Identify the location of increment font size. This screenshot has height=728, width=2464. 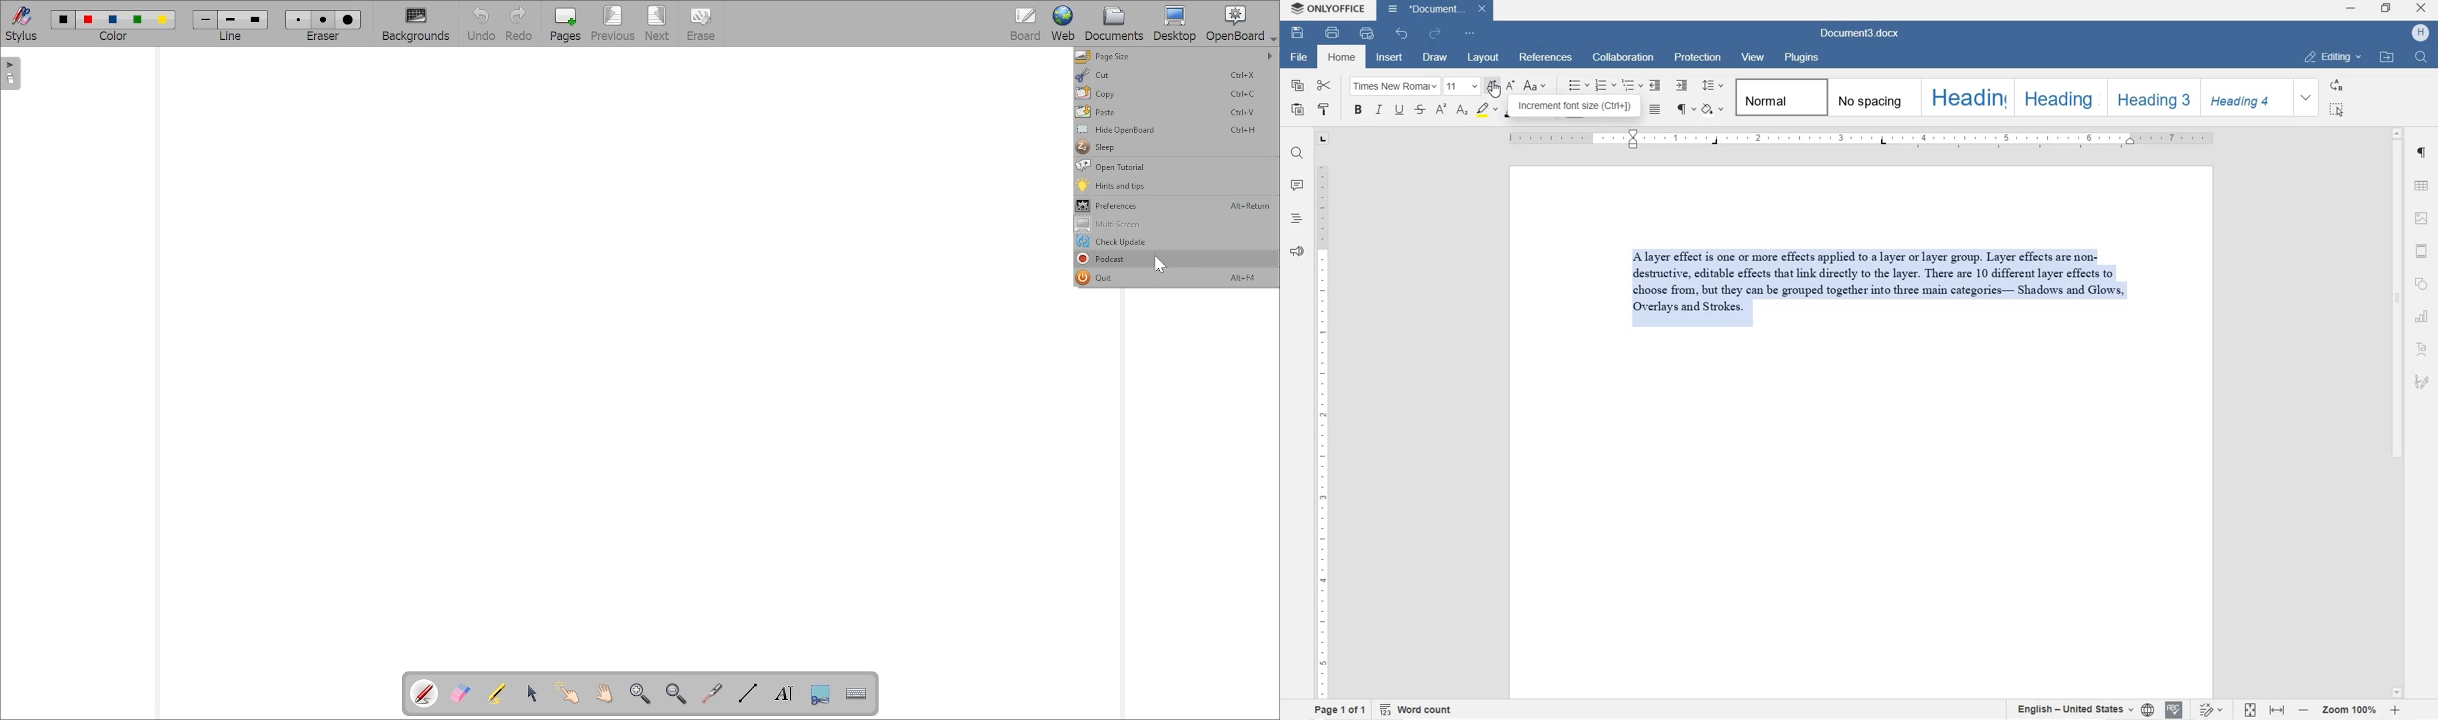
(1492, 86).